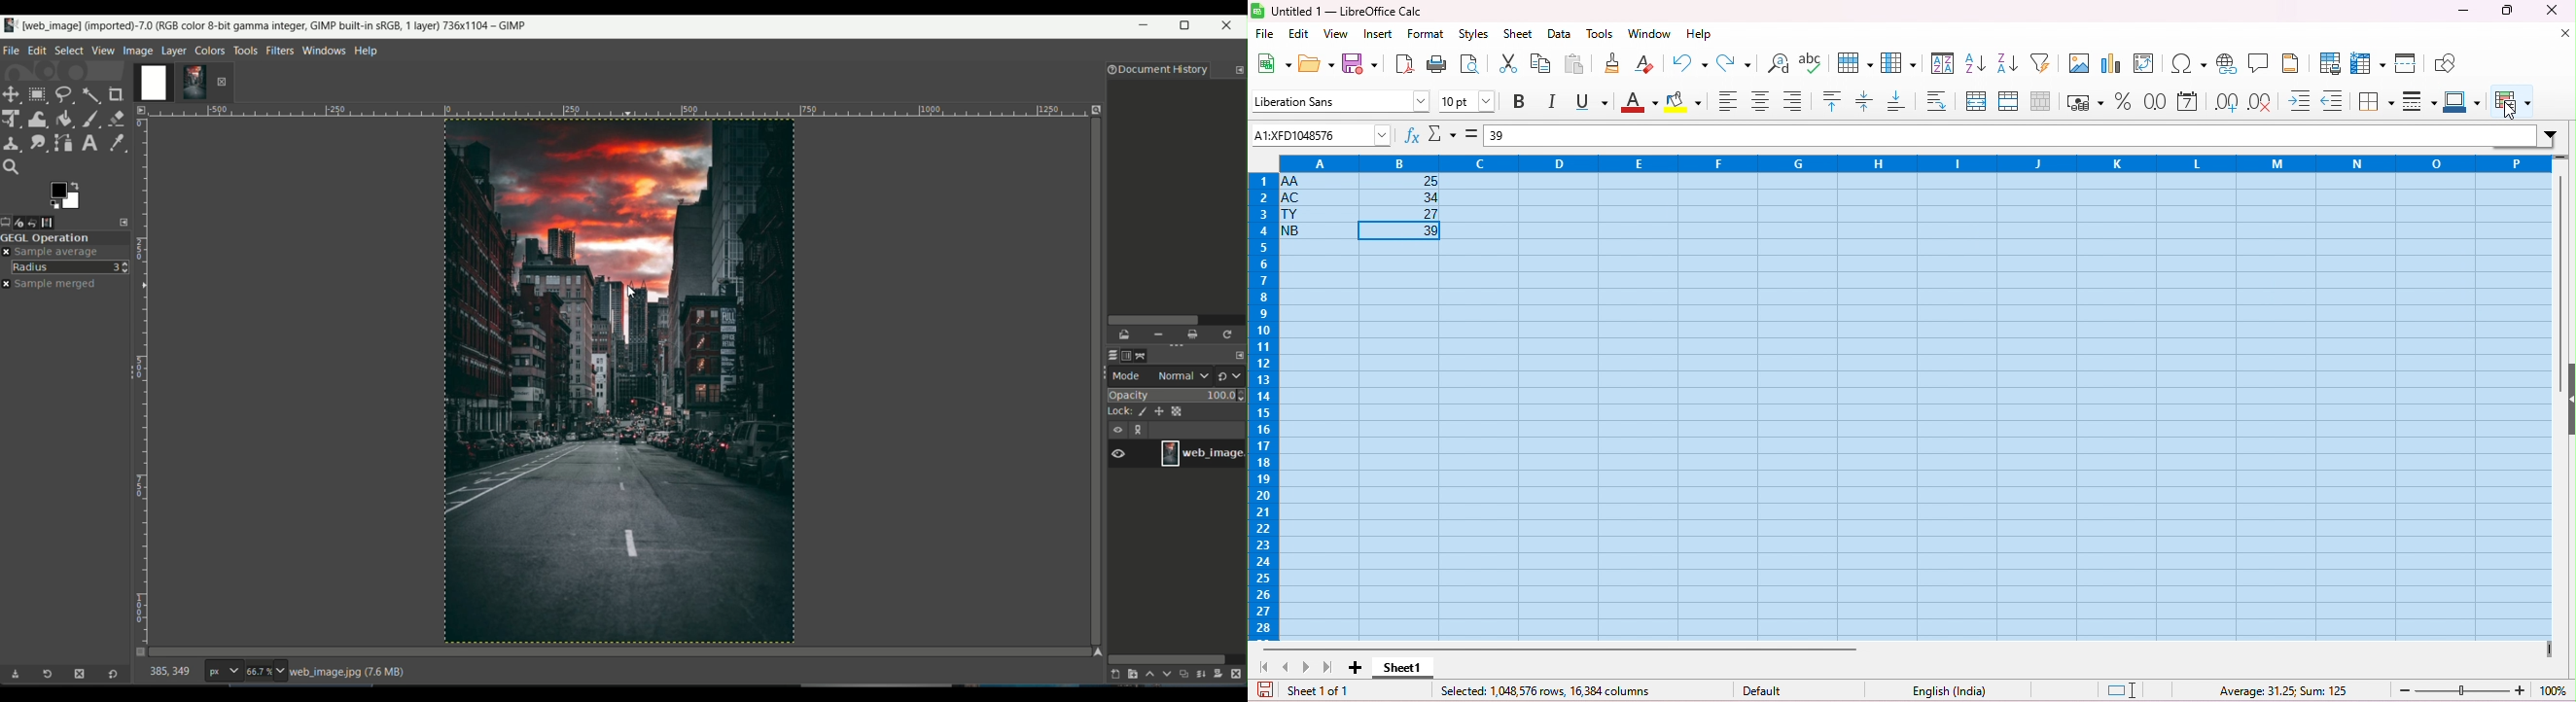 Image resolution: width=2576 pixels, height=728 pixels. Describe the element at coordinates (172, 83) in the screenshot. I see `imported image` at that location.